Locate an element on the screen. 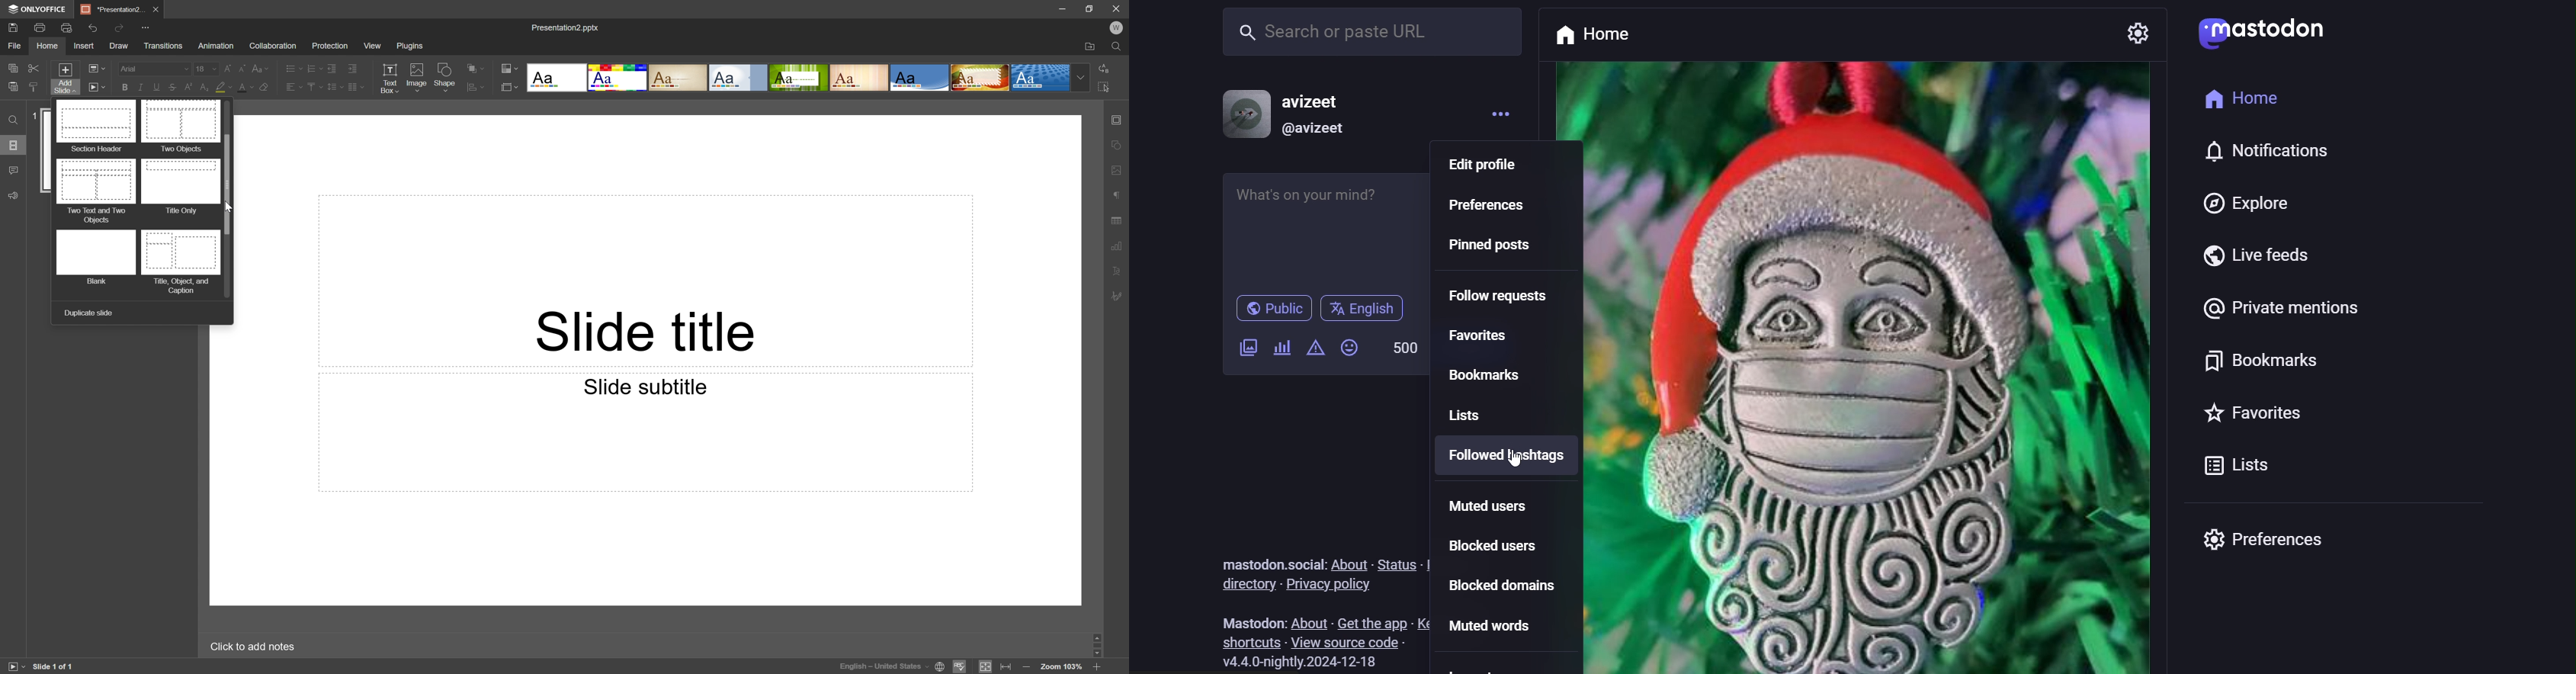  Minimize is located at coordinates (1064, 7).